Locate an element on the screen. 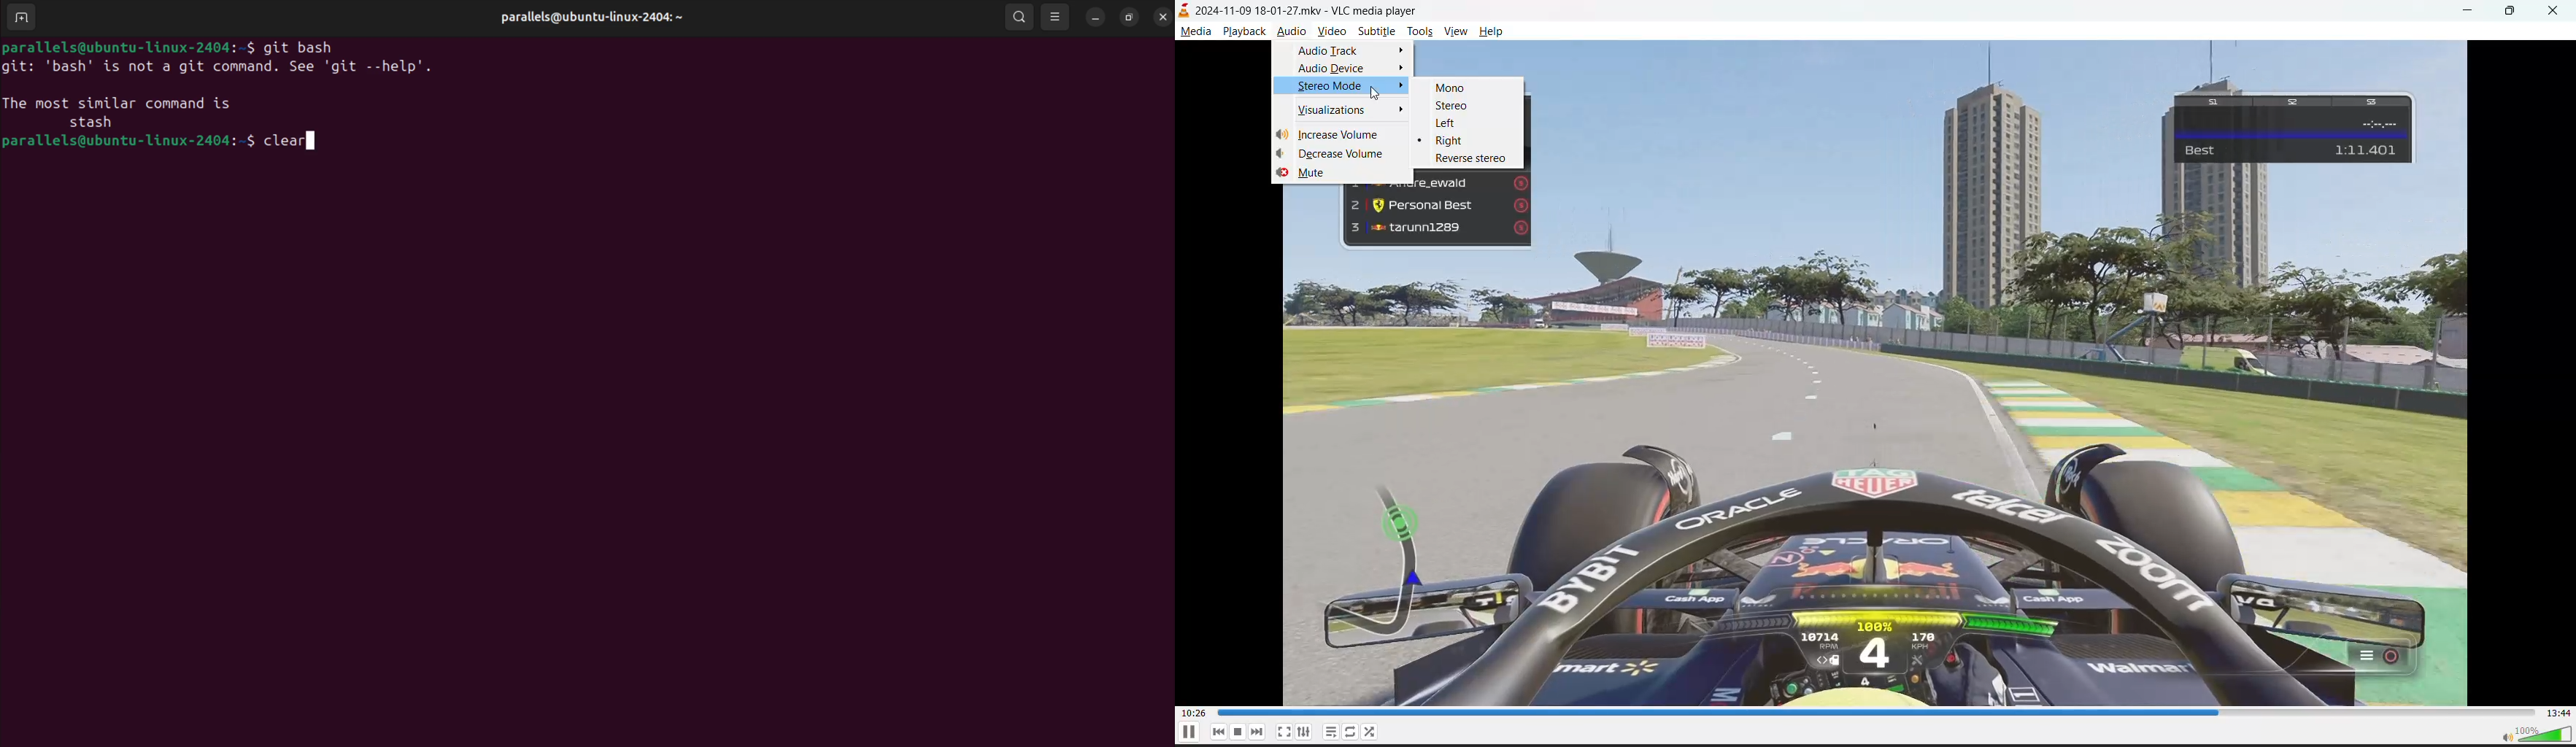  decrease volume is located at coordinates (1327, 153).